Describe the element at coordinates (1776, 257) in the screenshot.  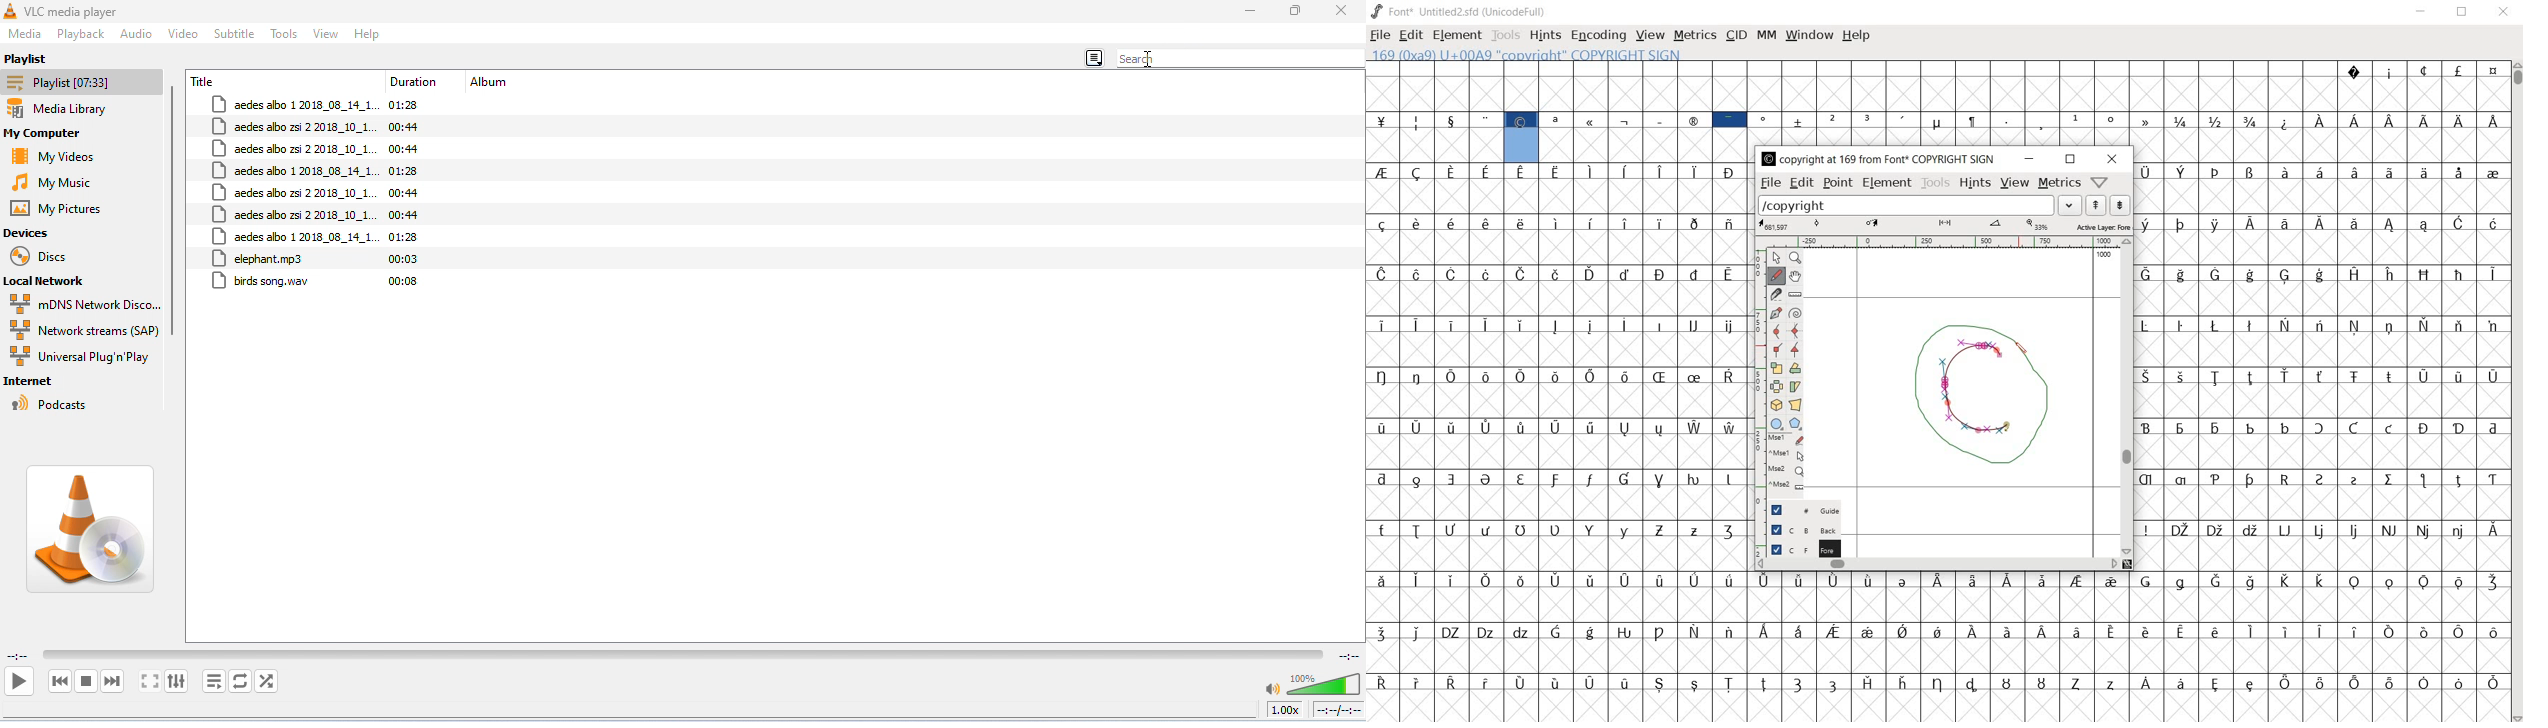
I see `POINTER` at that location.